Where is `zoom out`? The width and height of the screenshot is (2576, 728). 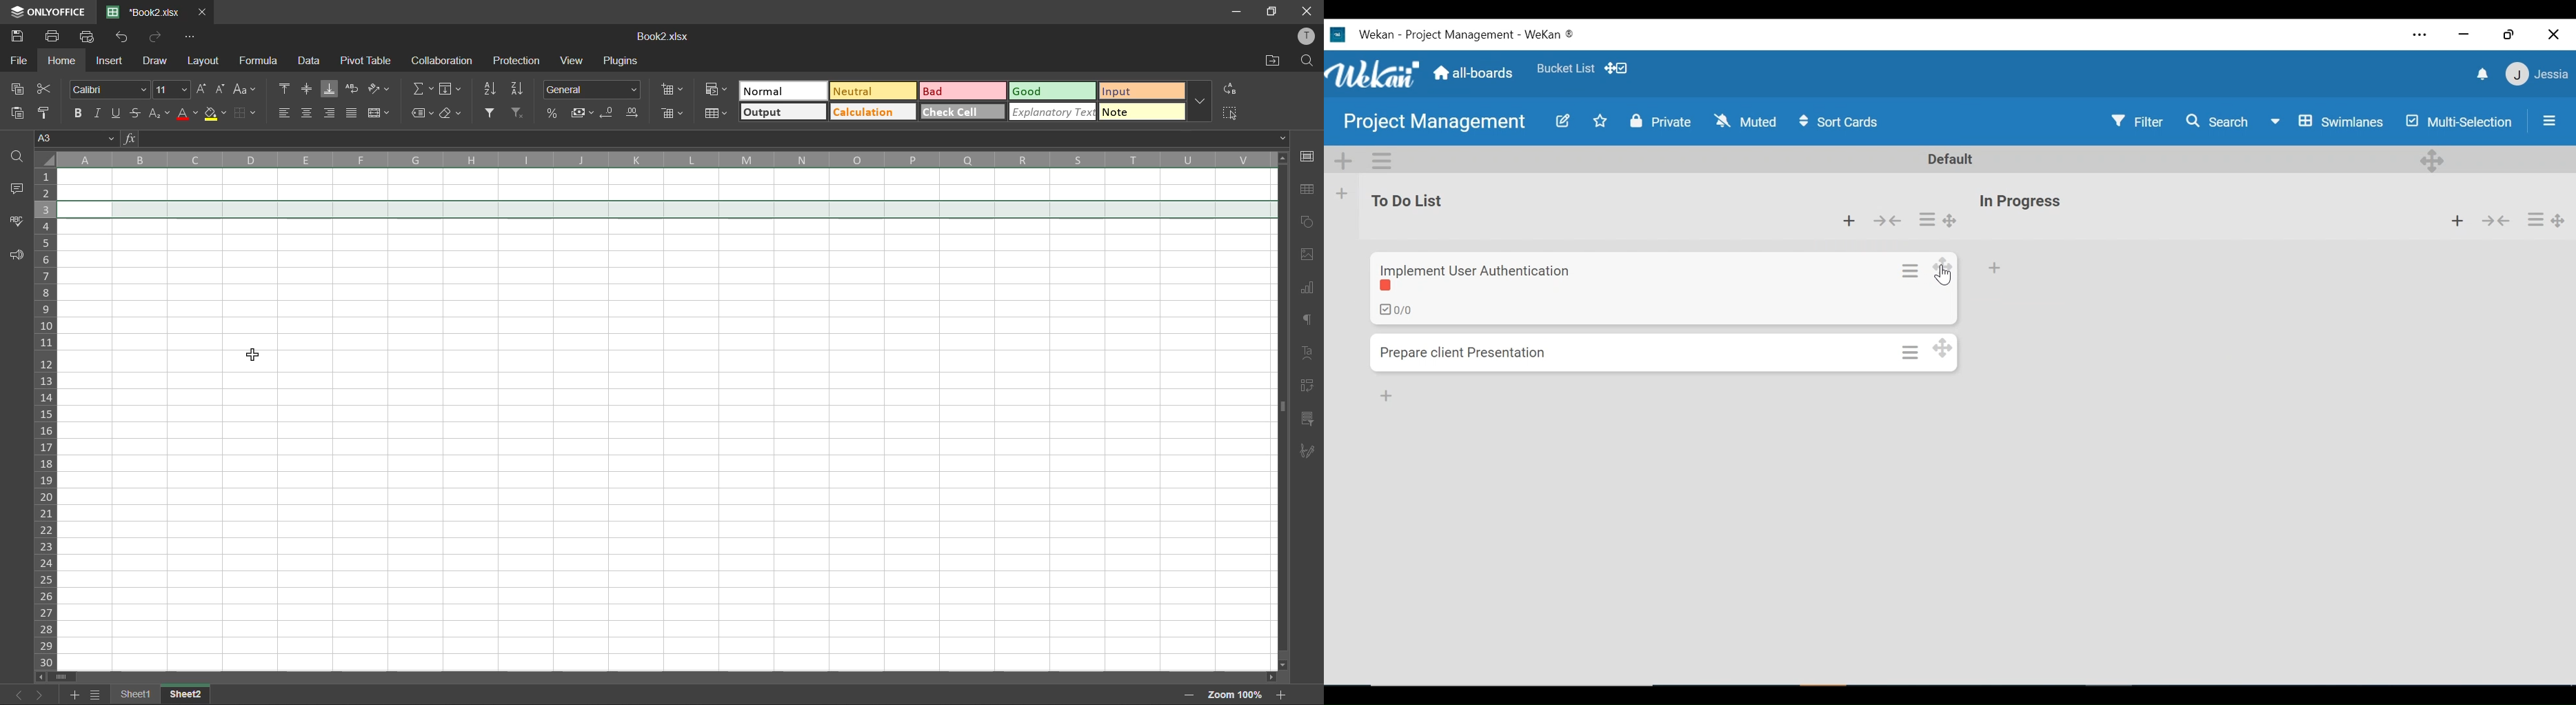
zoom out is located at coordinates (1187, 695).